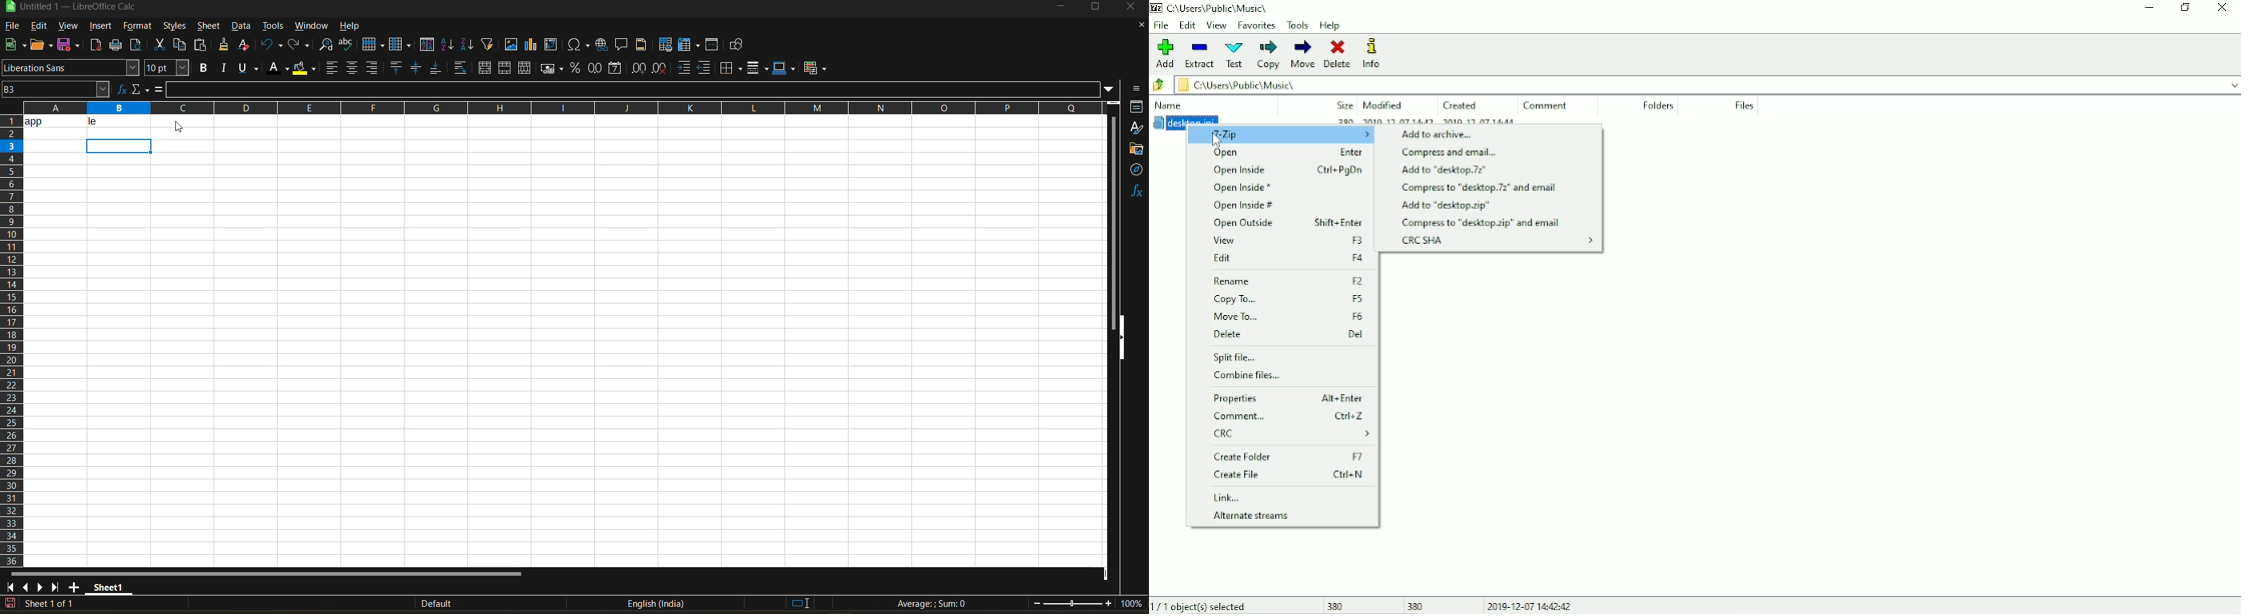  I want to click on standard selection, so click(800, 603).